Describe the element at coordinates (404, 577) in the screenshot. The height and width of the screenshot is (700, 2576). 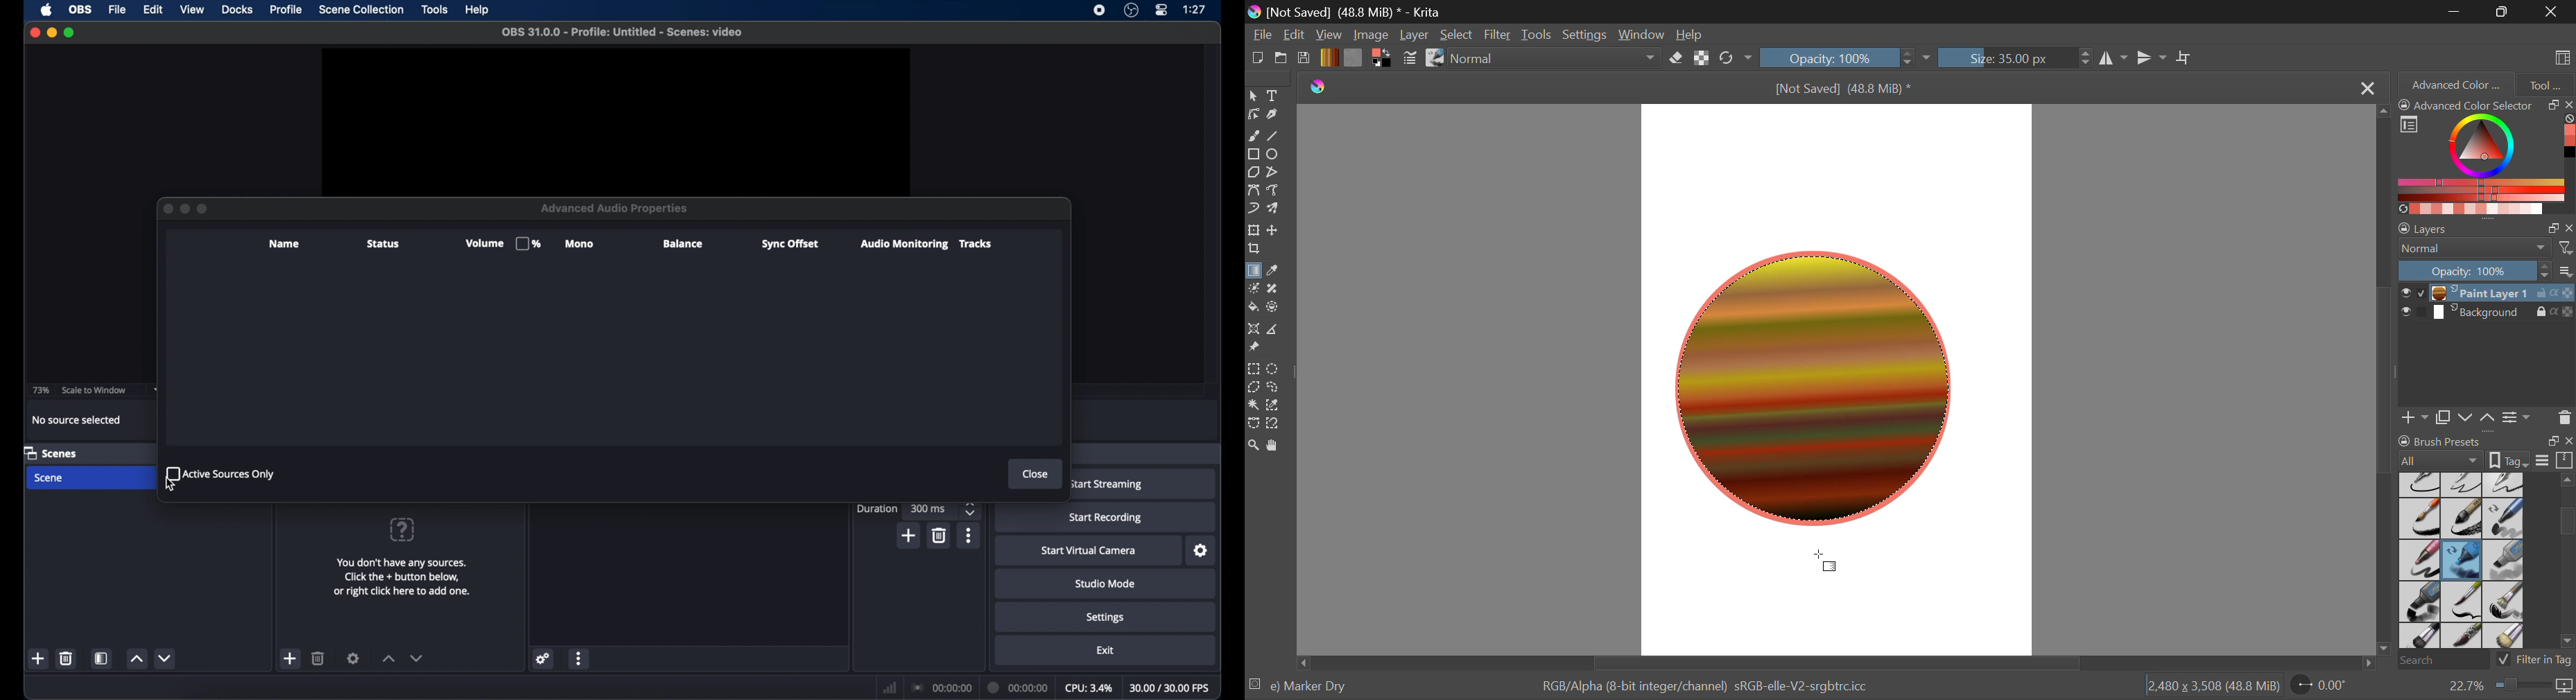
I see `add sources information` at that location.